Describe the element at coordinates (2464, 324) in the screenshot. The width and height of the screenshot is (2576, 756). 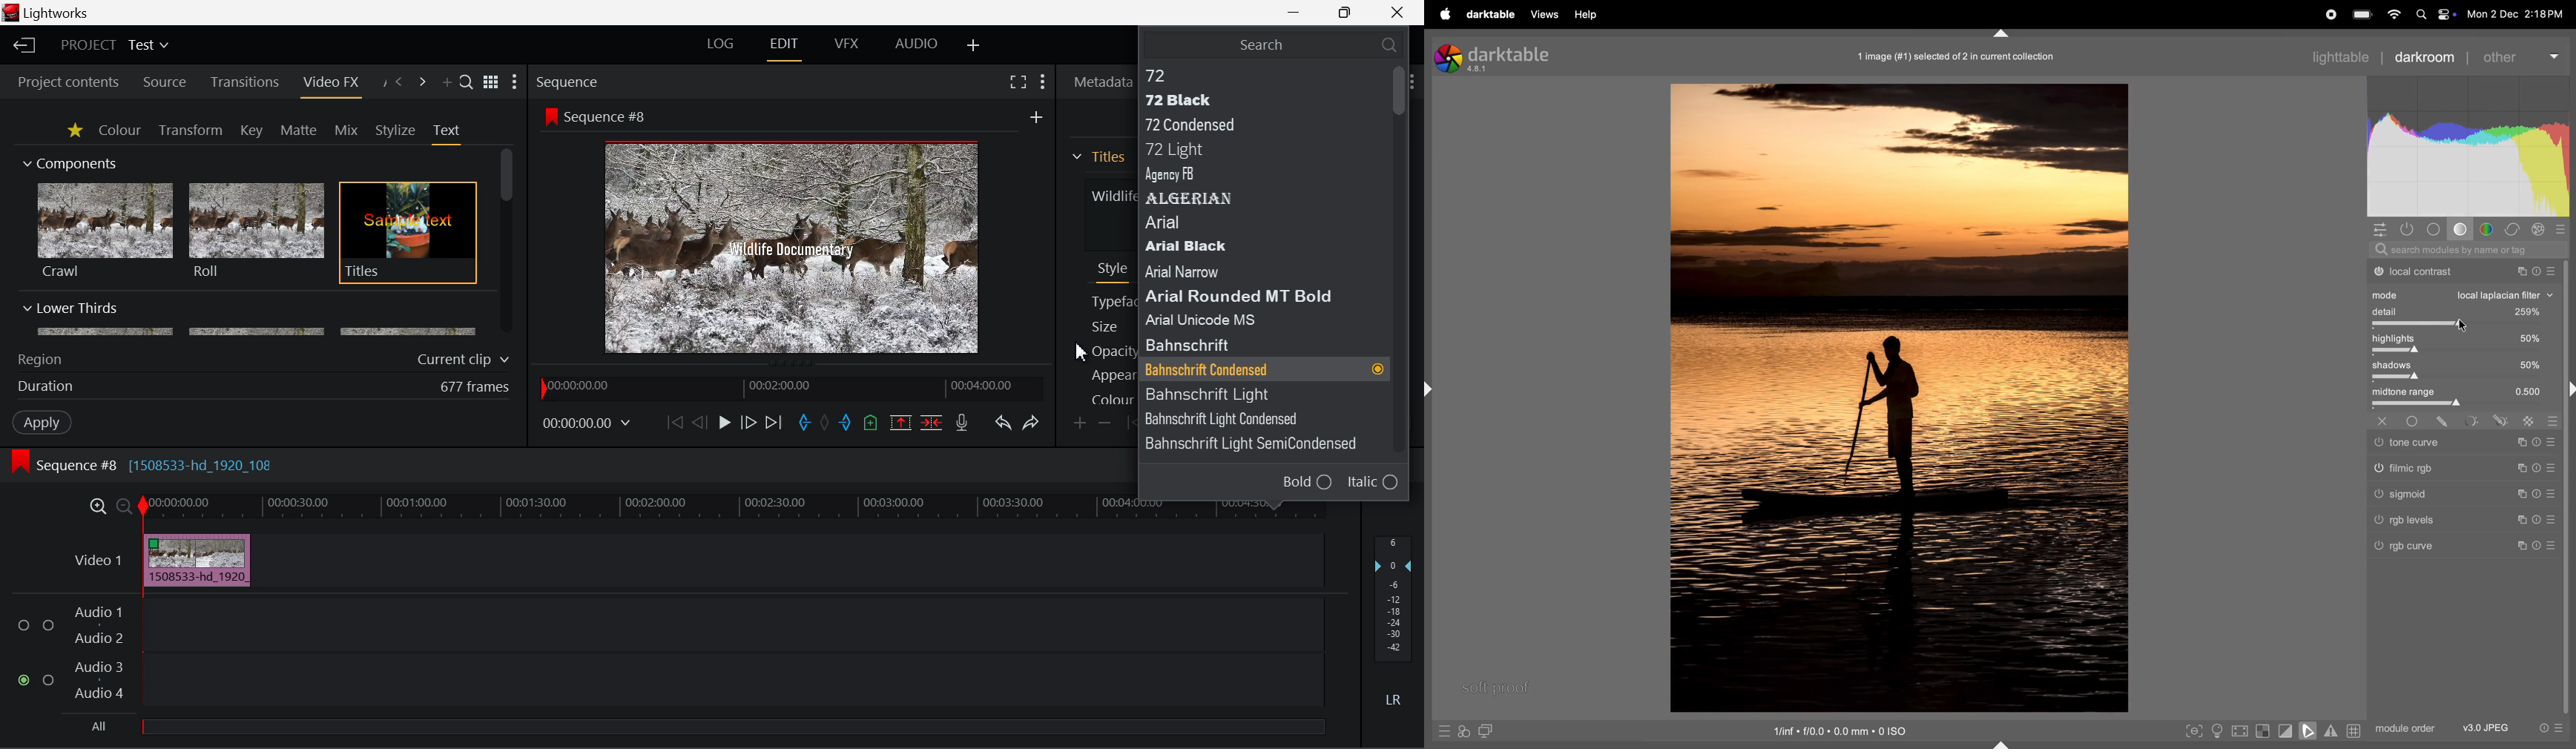
I see `togglebar` at that location.